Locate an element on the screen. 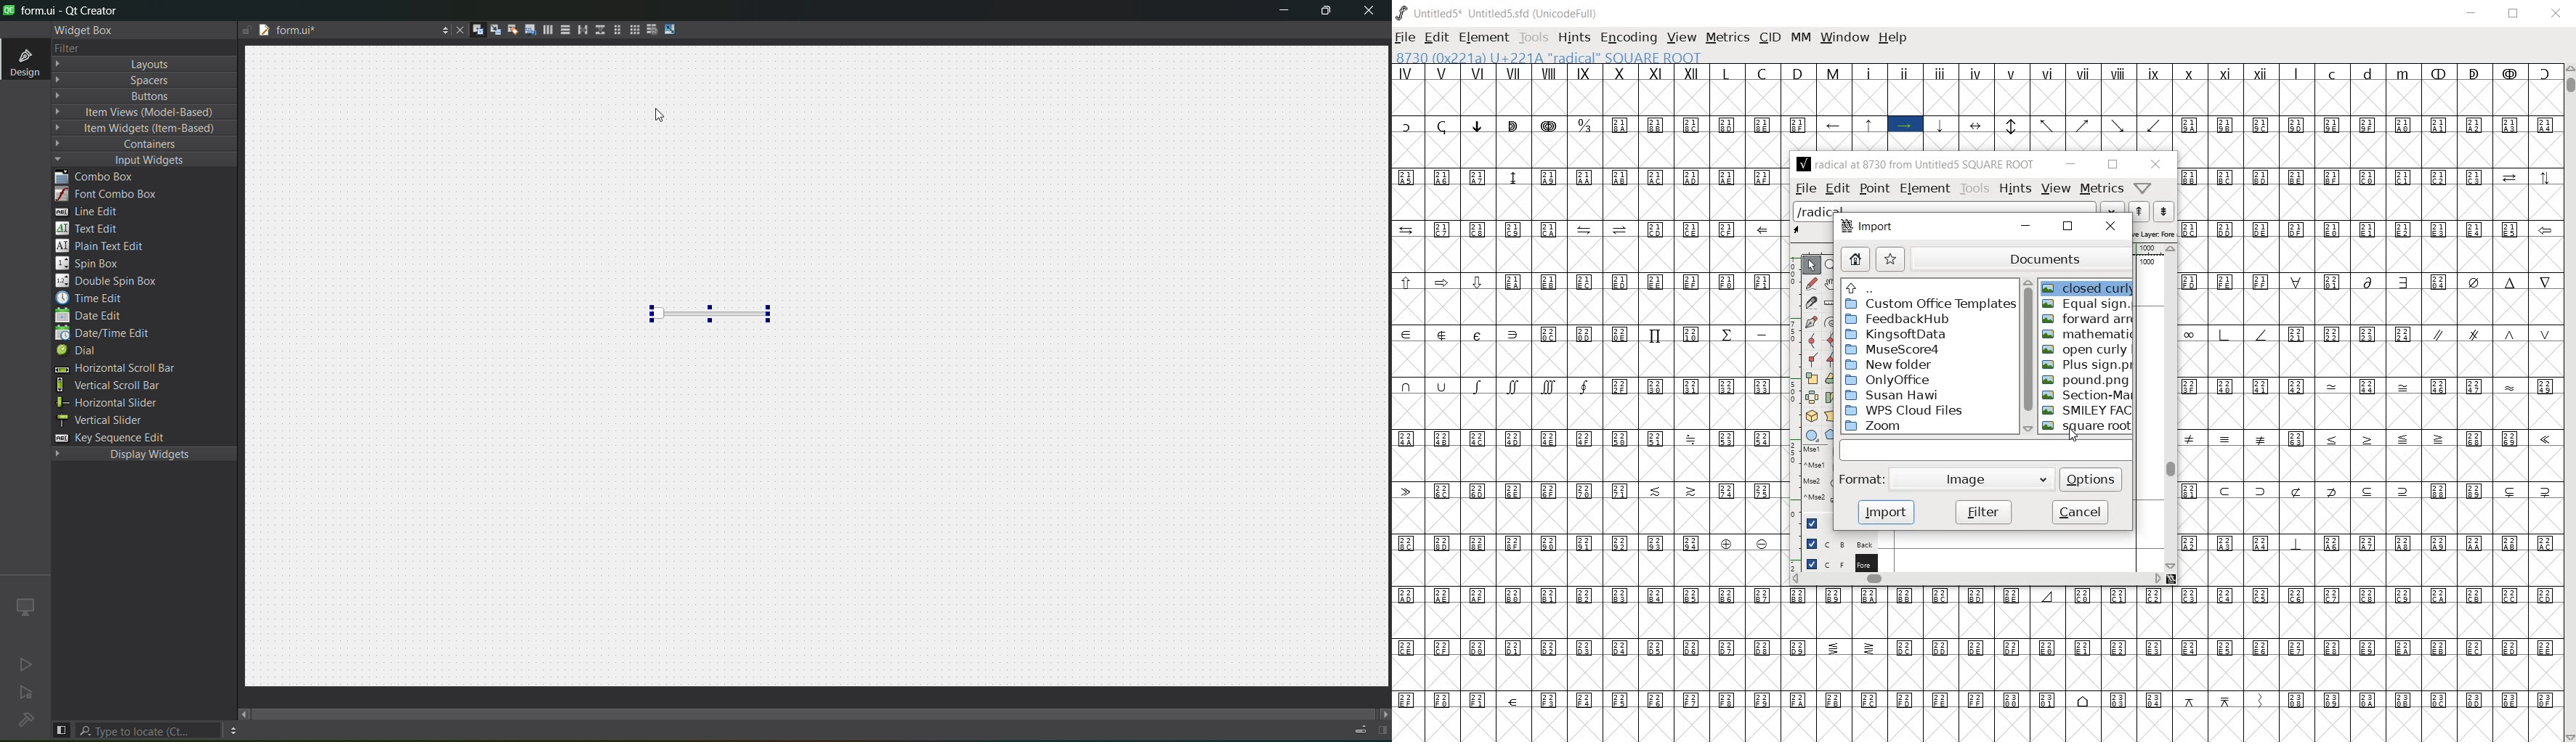 The width and height of the screenshot is (2576, 756). New folder is located at coordinates (1889, 365).